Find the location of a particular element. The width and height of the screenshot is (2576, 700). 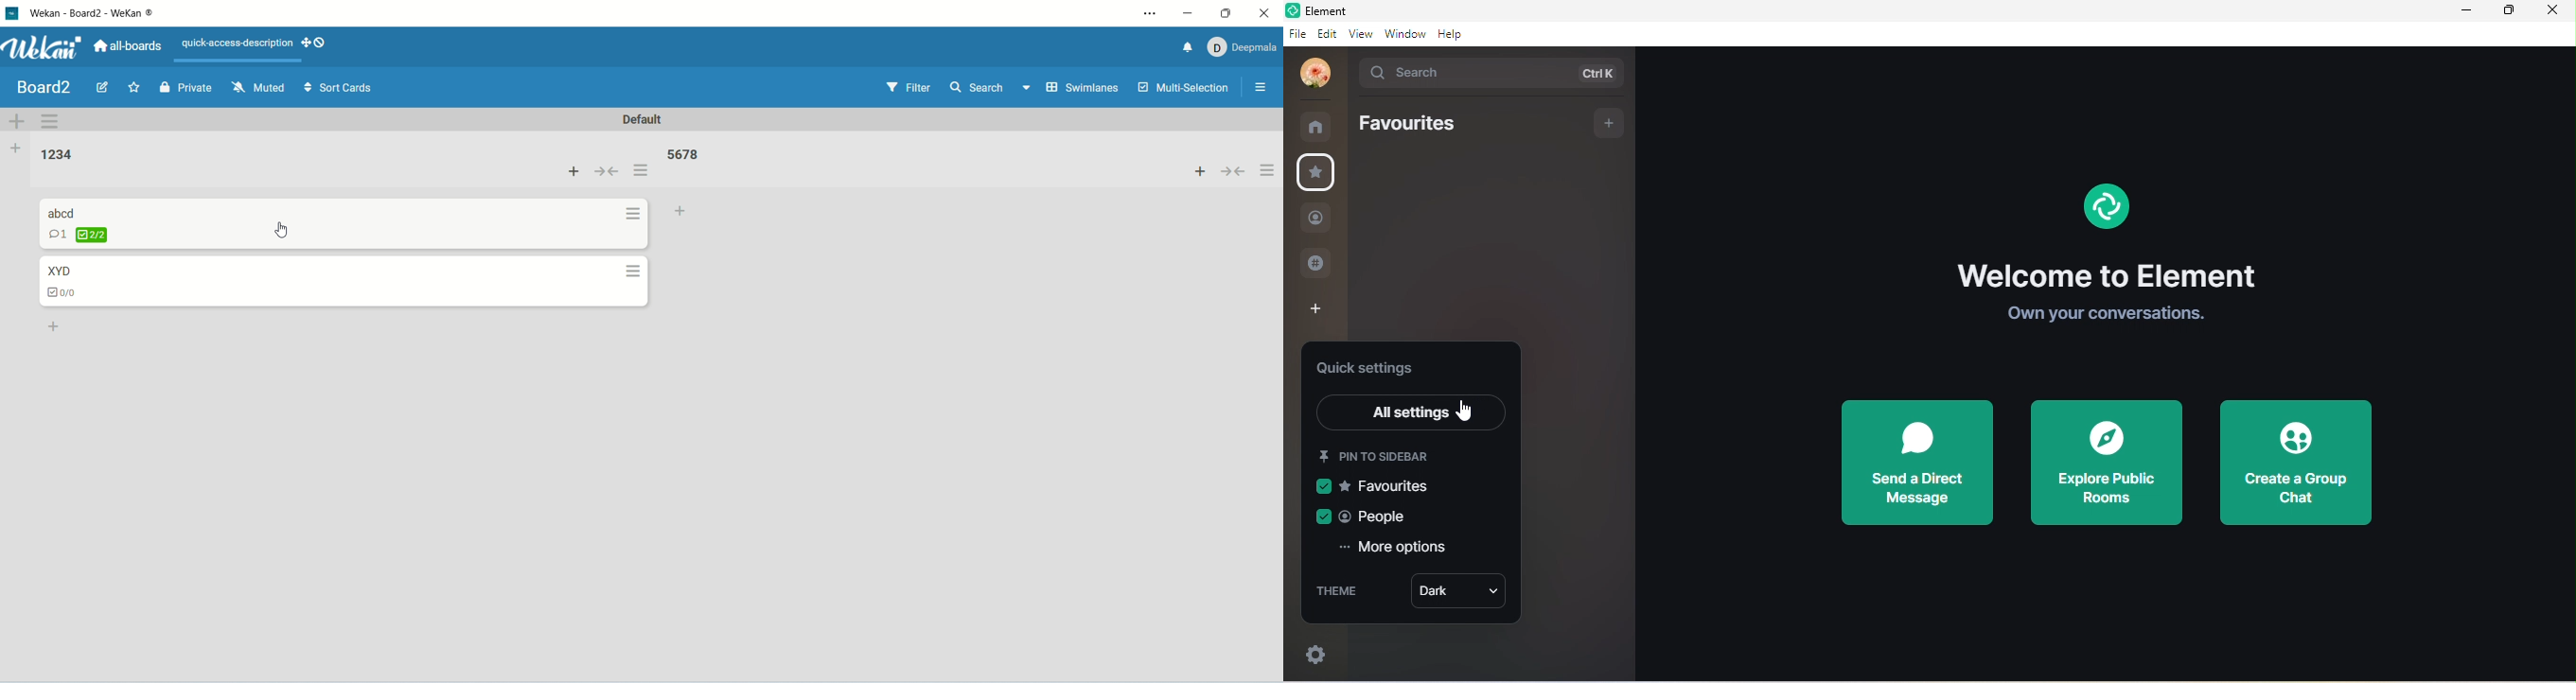

welcome to element is located at coordinates (2109, 273).